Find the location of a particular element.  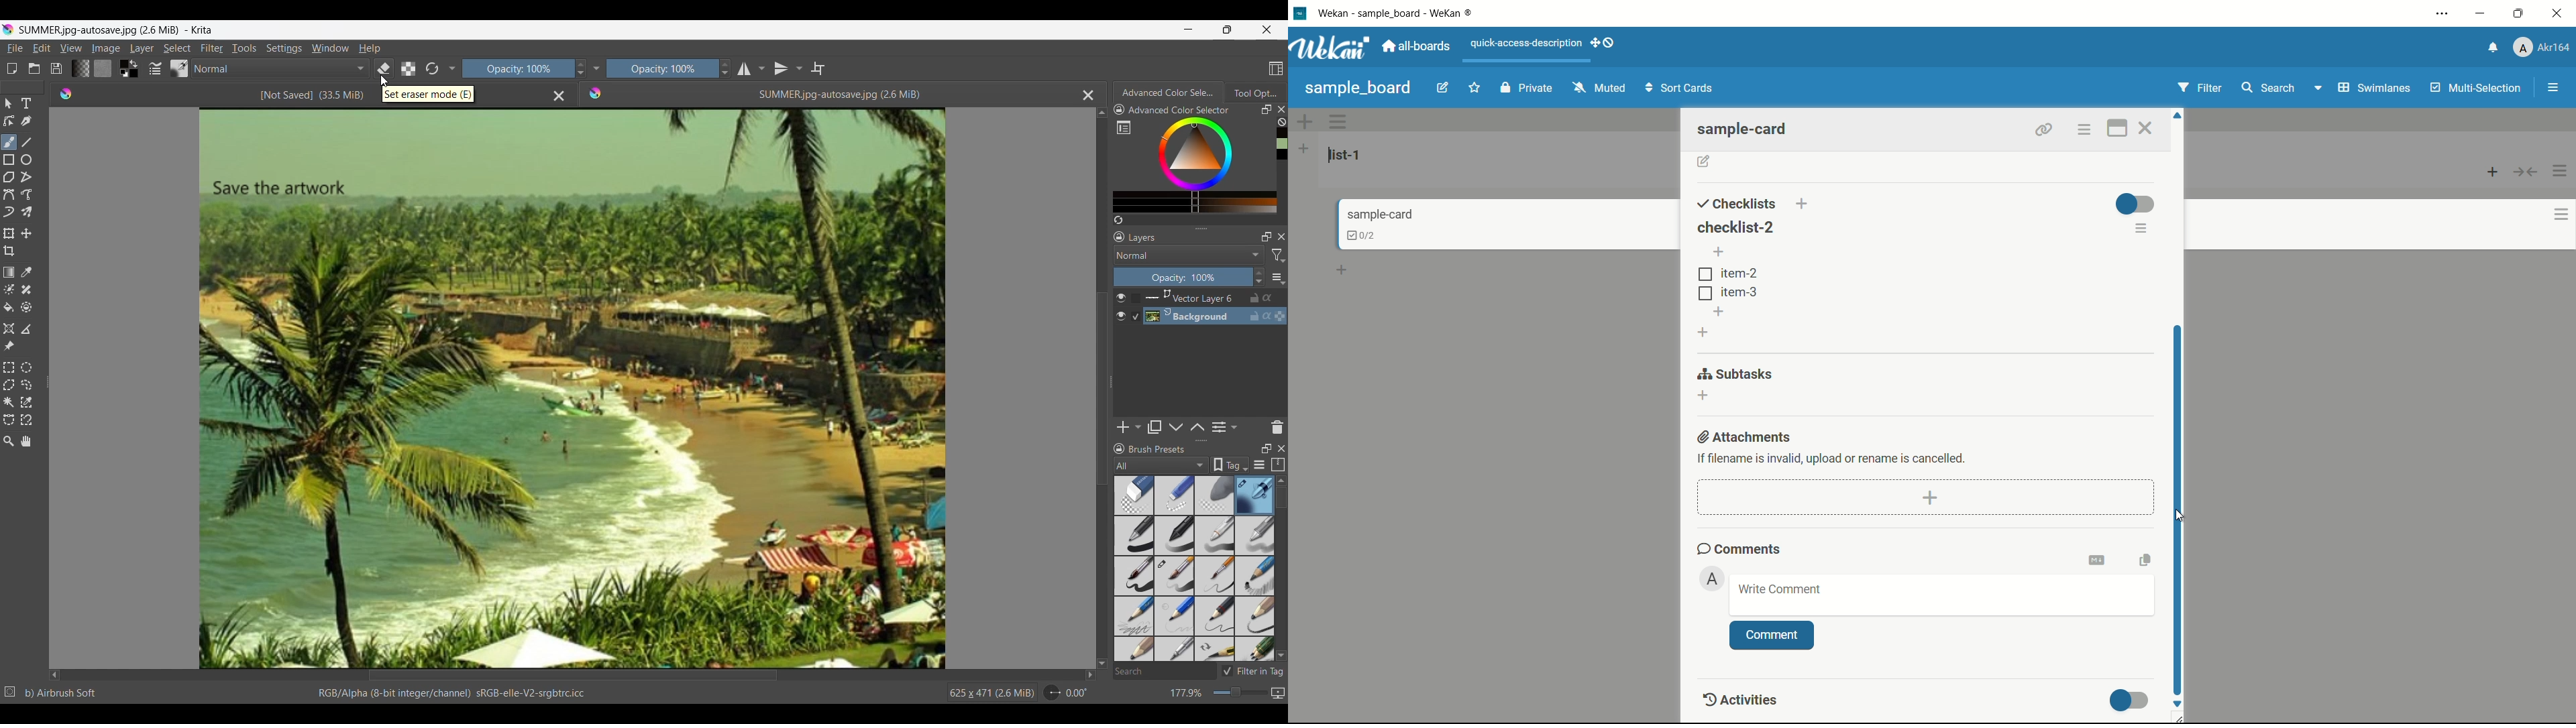

add description is located at coordinates (1704, 163).